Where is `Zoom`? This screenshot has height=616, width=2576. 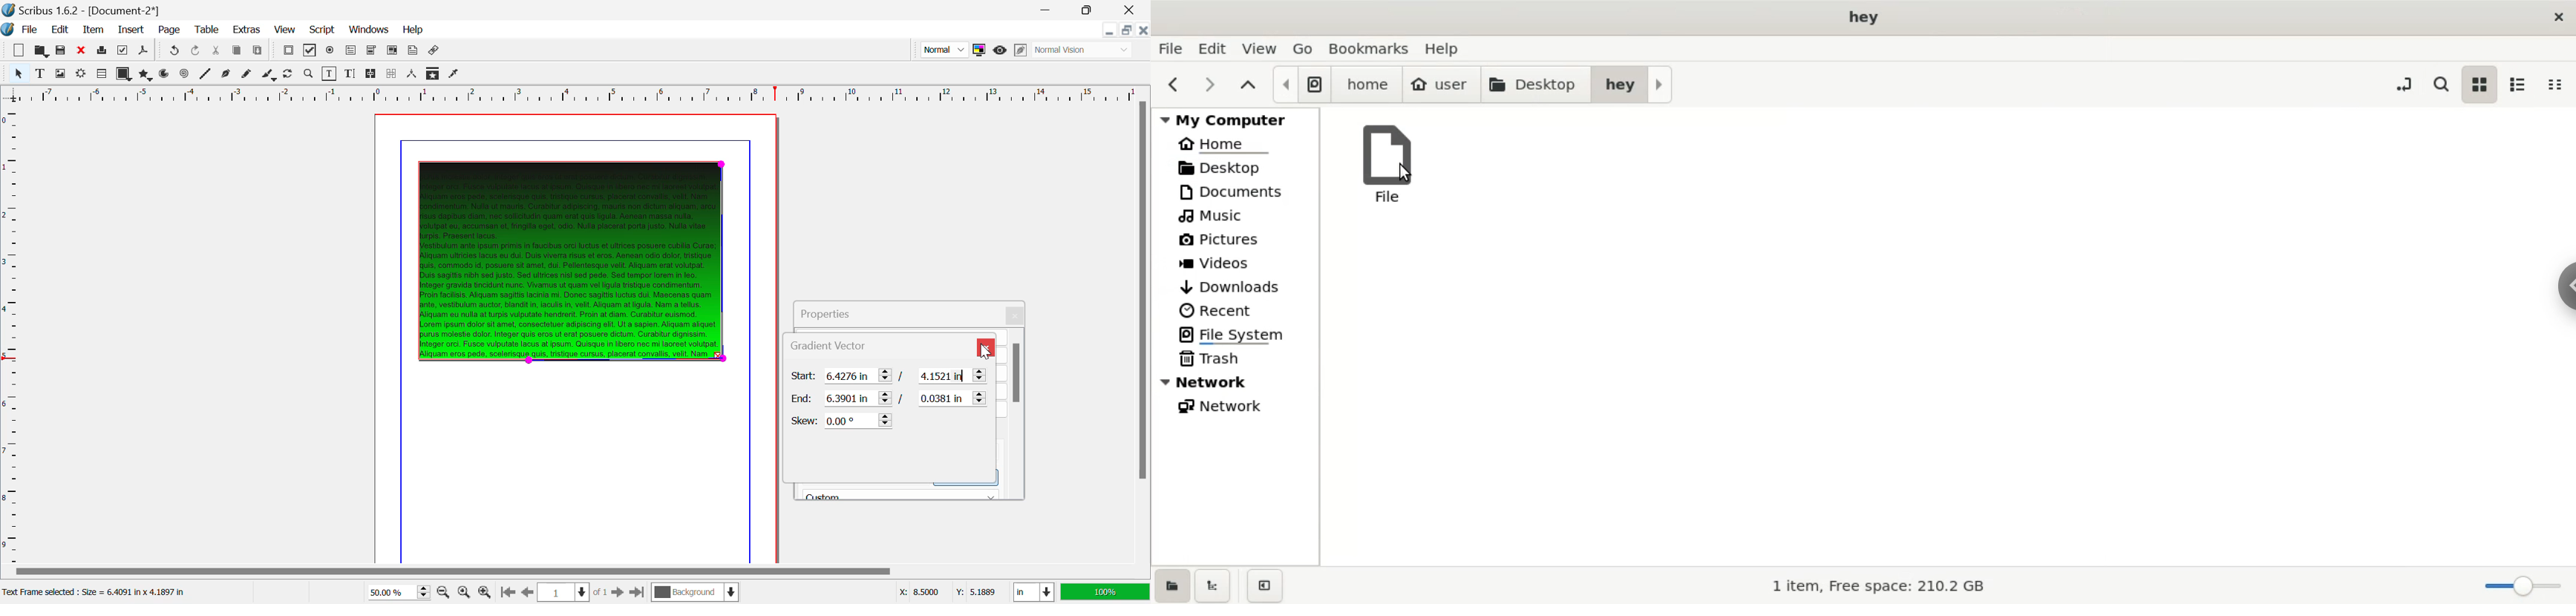
Zoom is located at coordinates (309, 74).